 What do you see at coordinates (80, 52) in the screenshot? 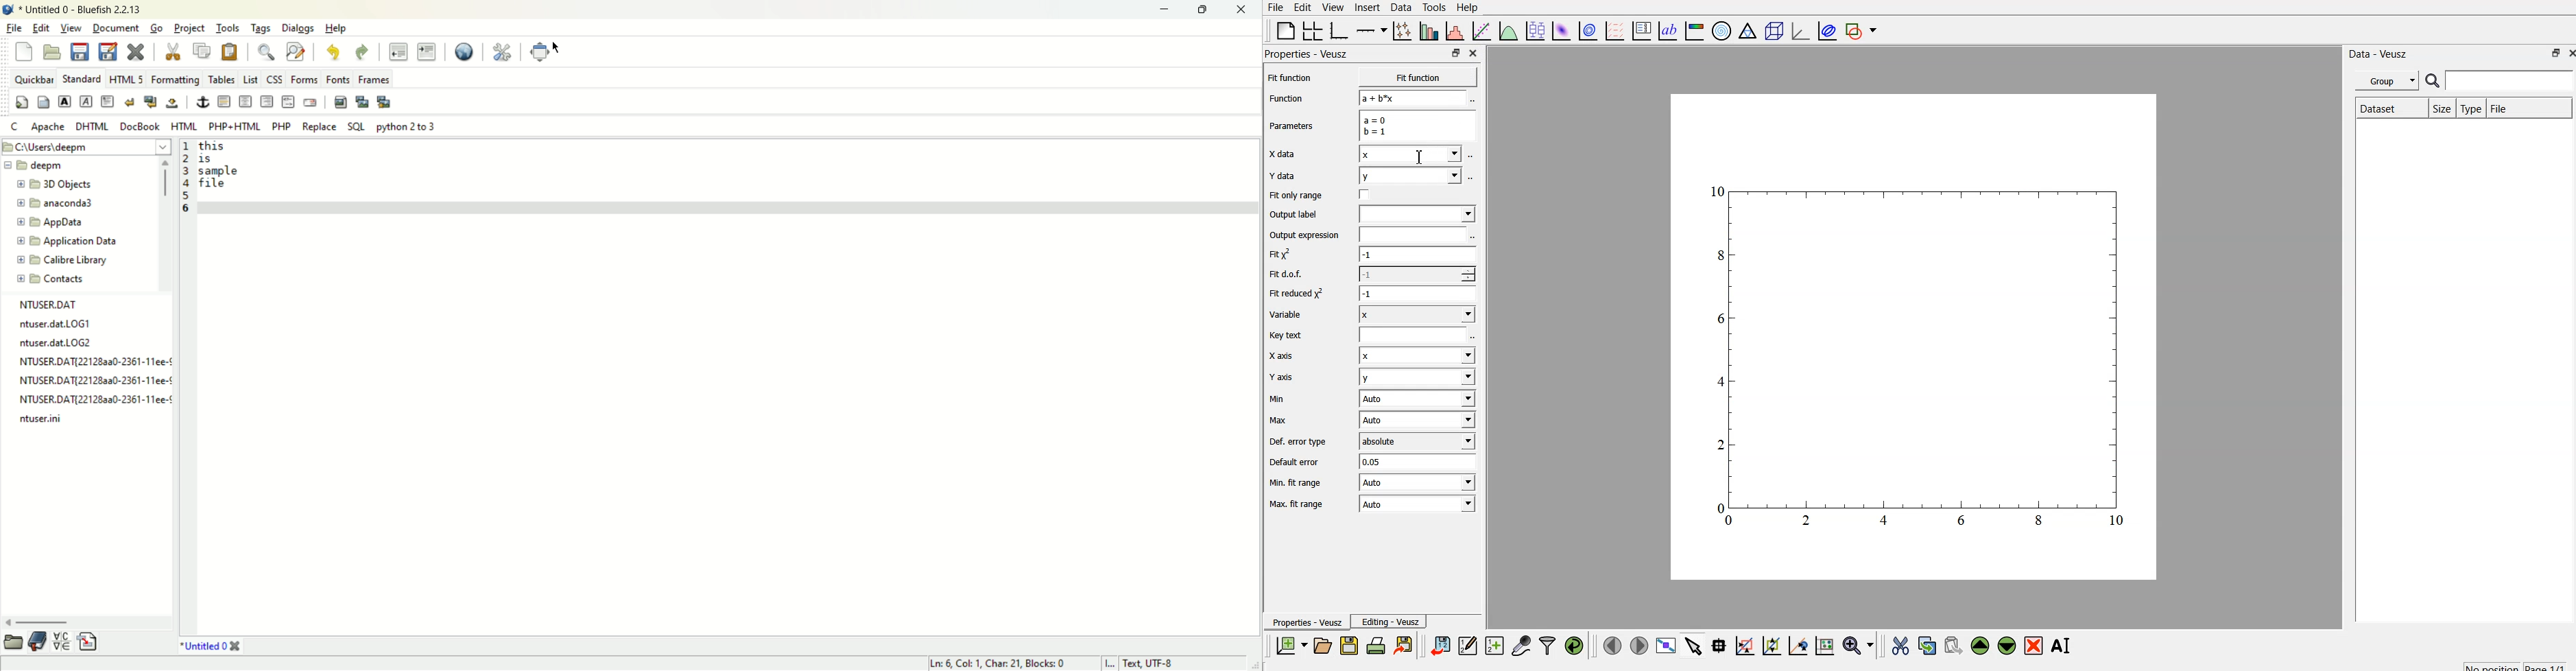
I see `save current file` at bounding box center [80, 52].